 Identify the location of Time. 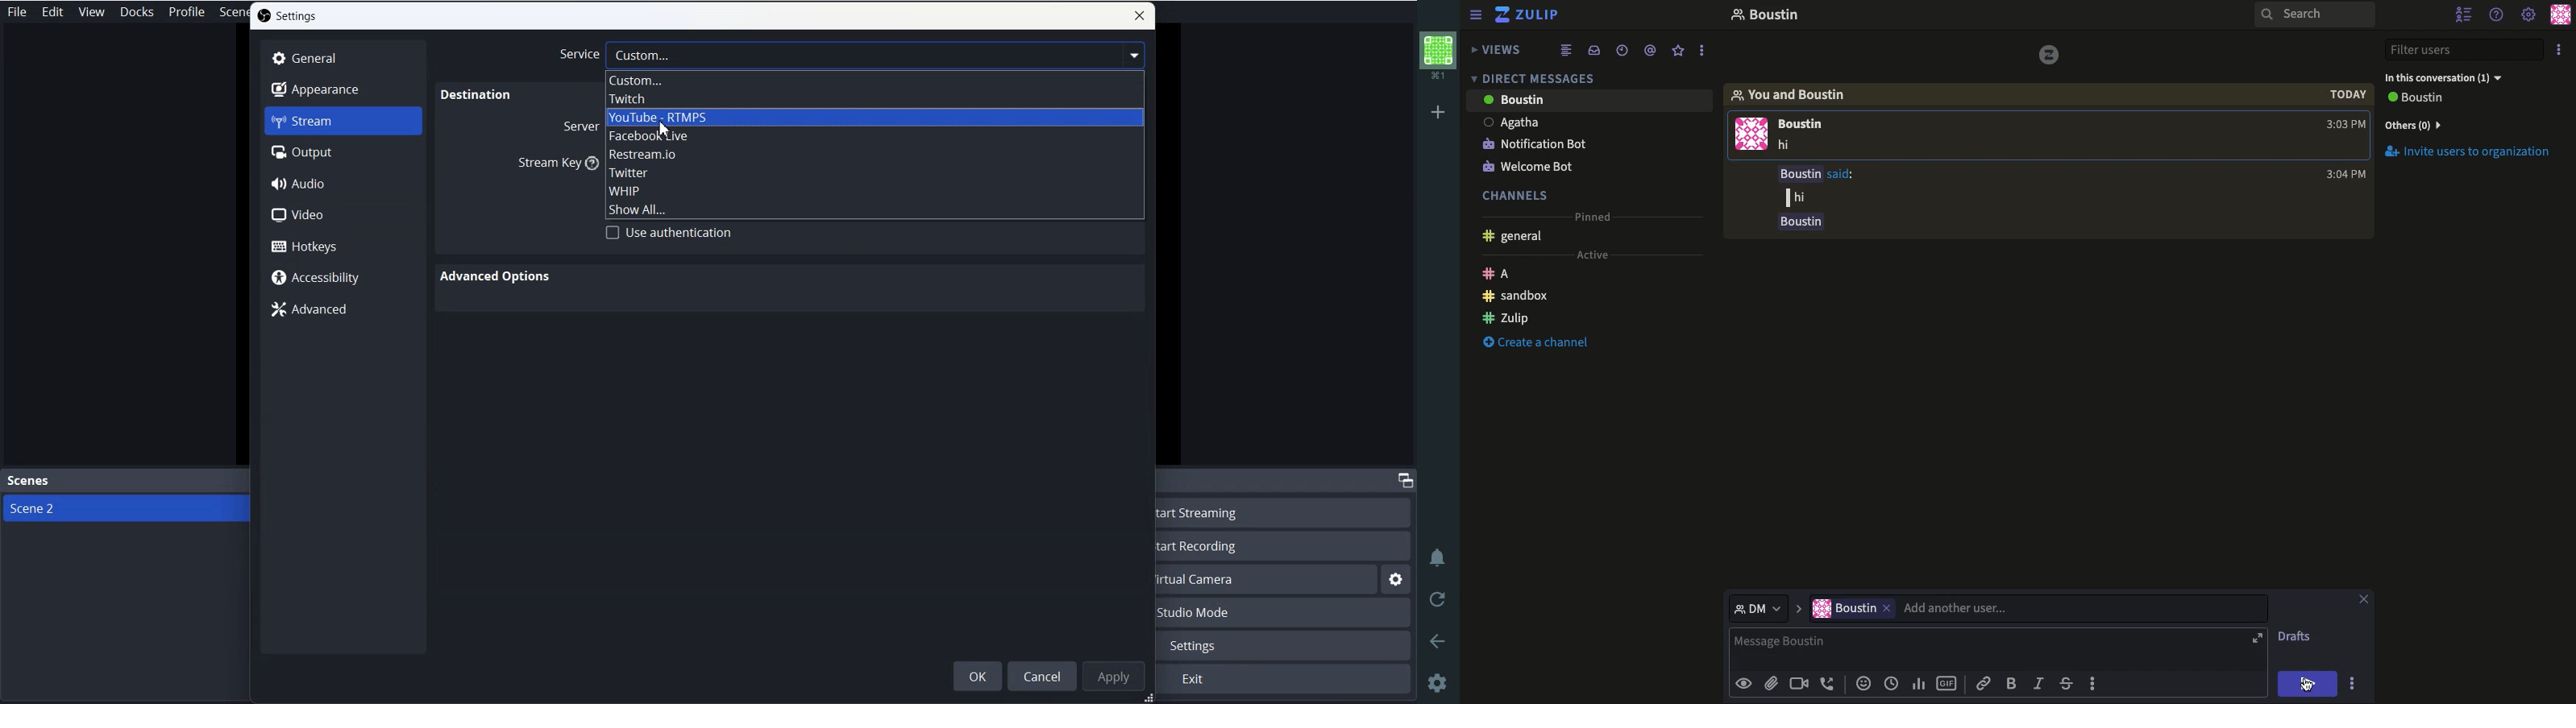
(1892, 683).